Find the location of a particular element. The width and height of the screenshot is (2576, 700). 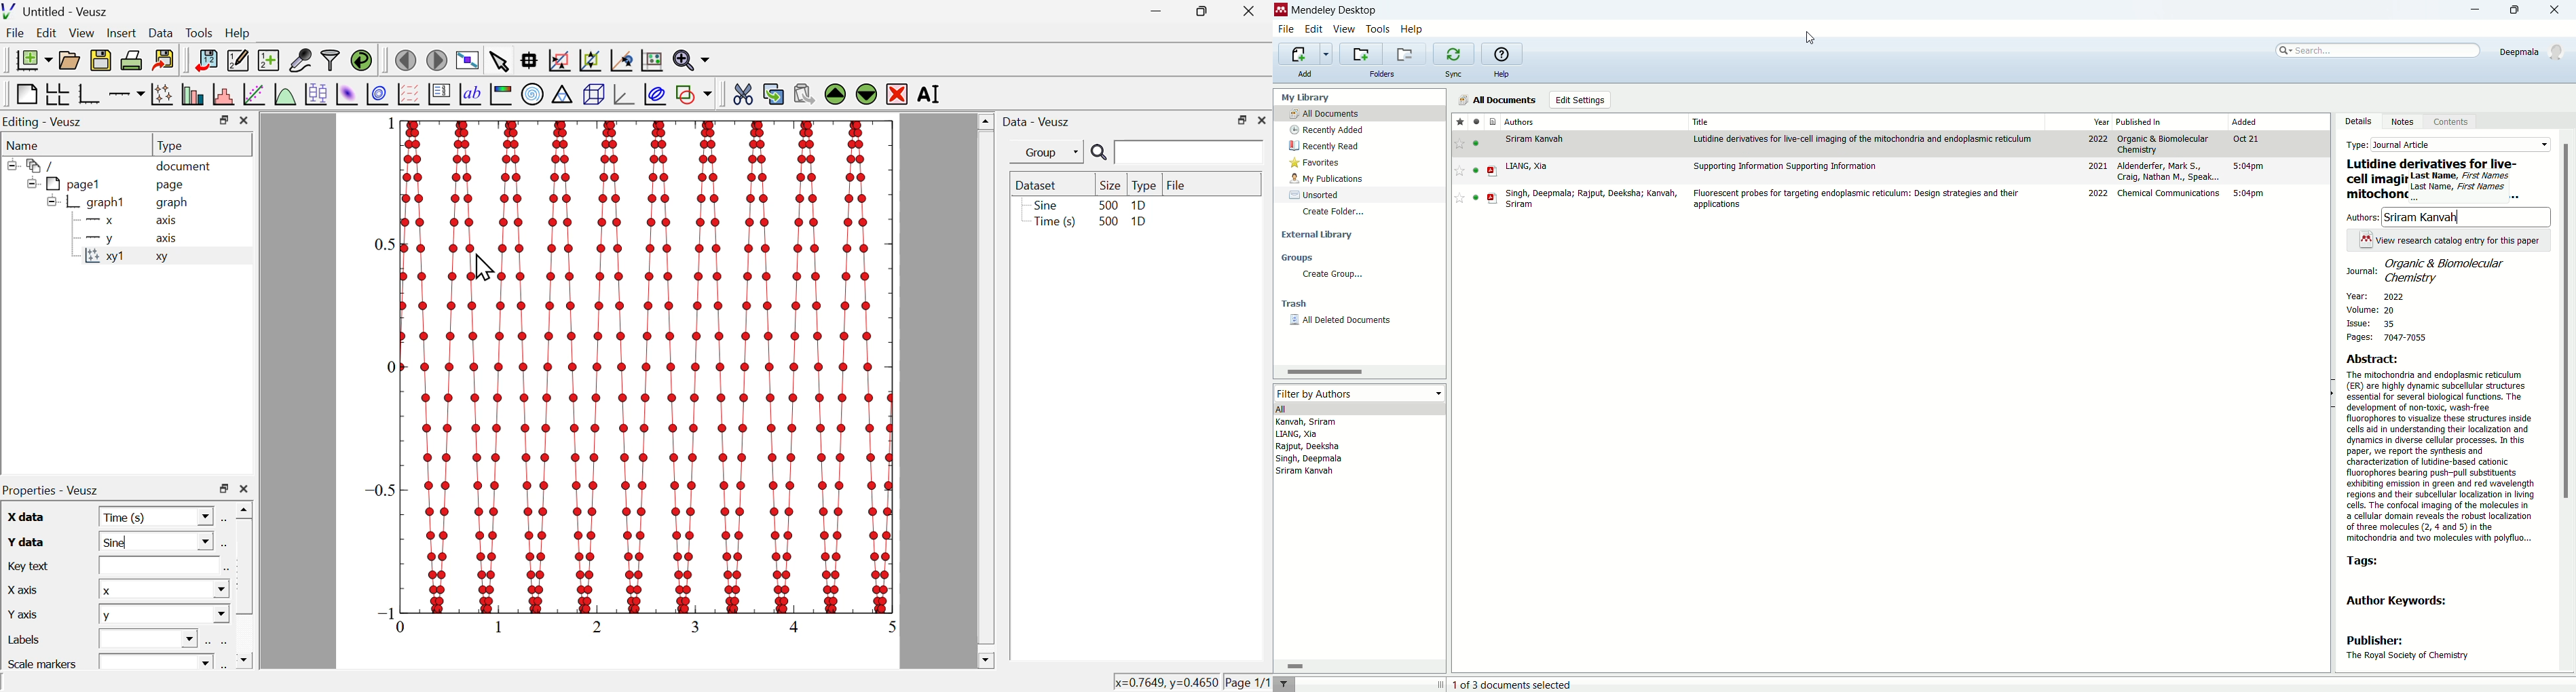

horizontal scroll bar is located at coordinates (1358, 371).